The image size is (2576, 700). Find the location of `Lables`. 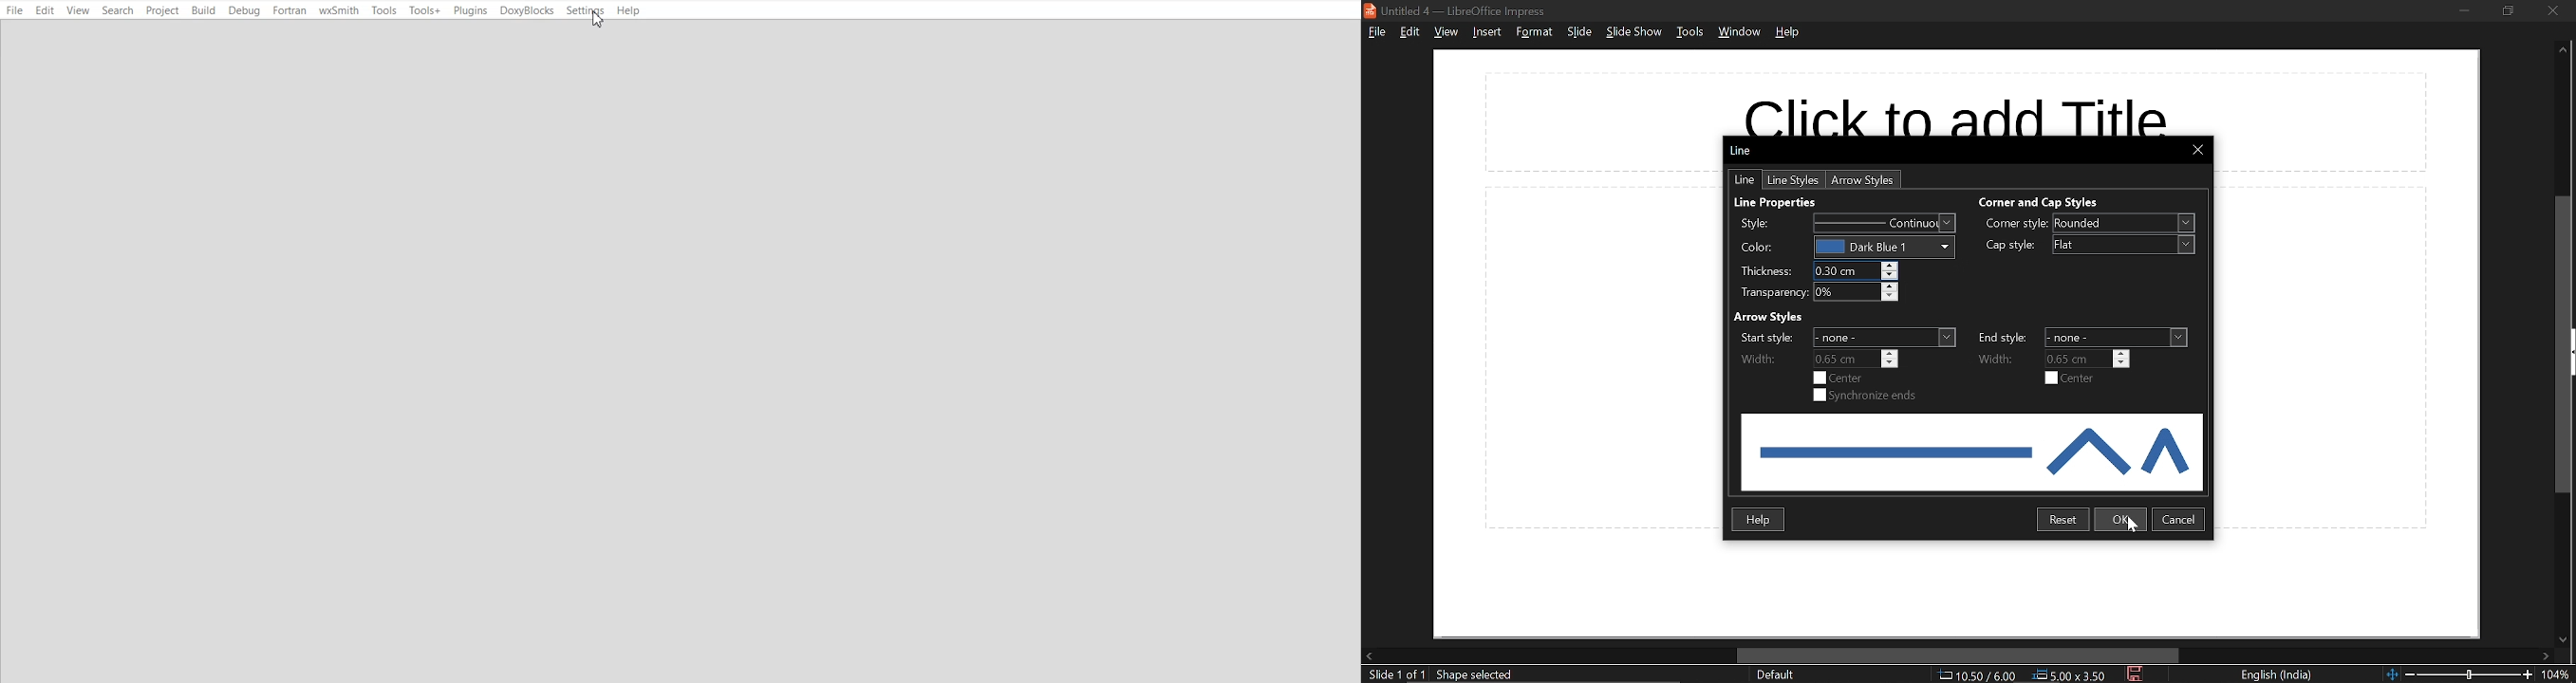

Lables is located at coordinates (1767, 347).